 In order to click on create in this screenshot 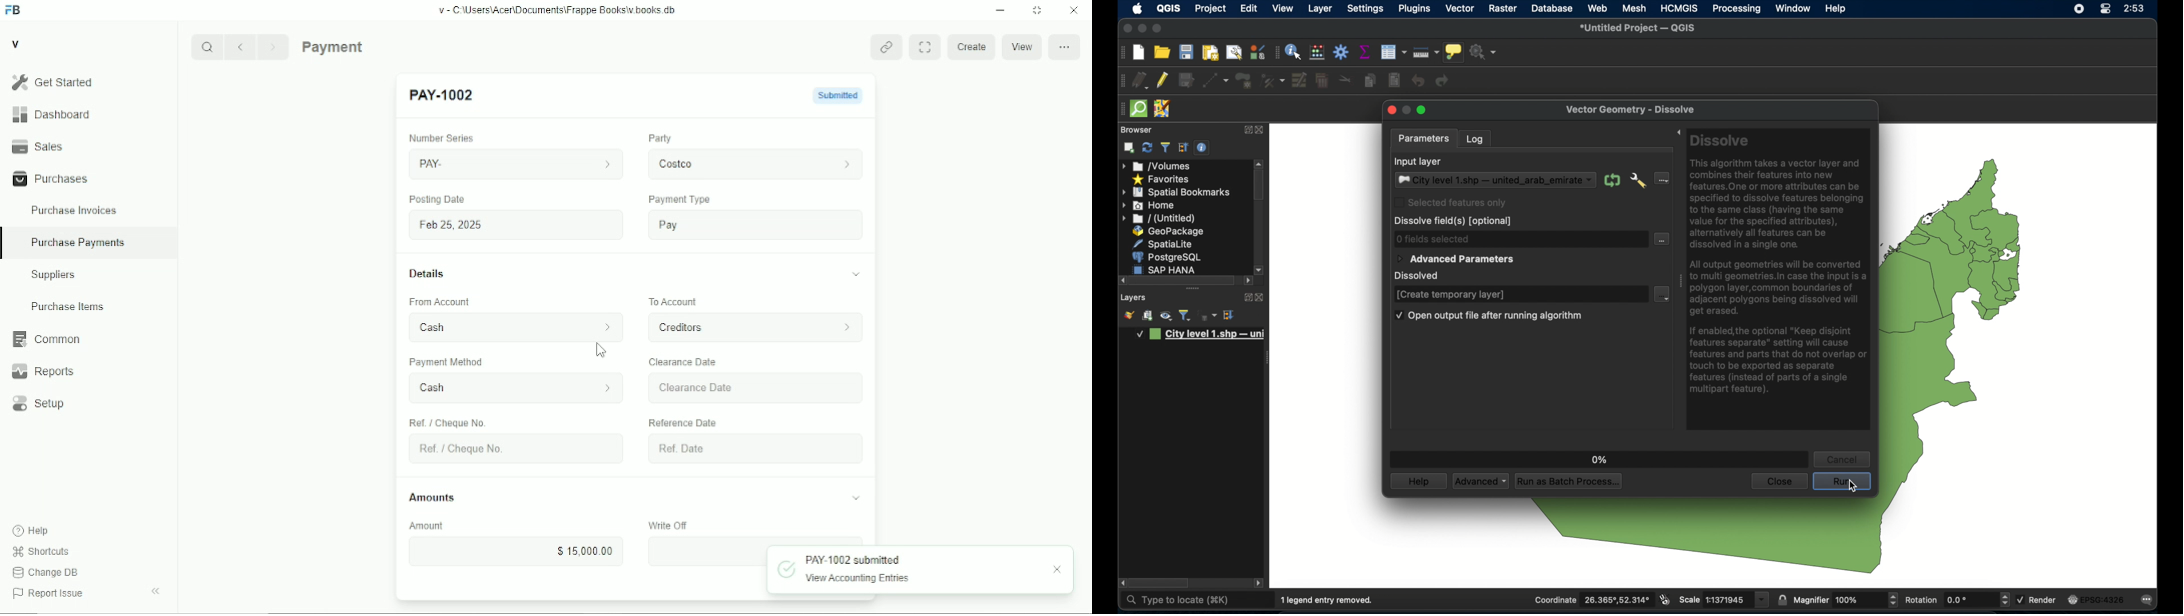, I will do `click(969, 48)`.